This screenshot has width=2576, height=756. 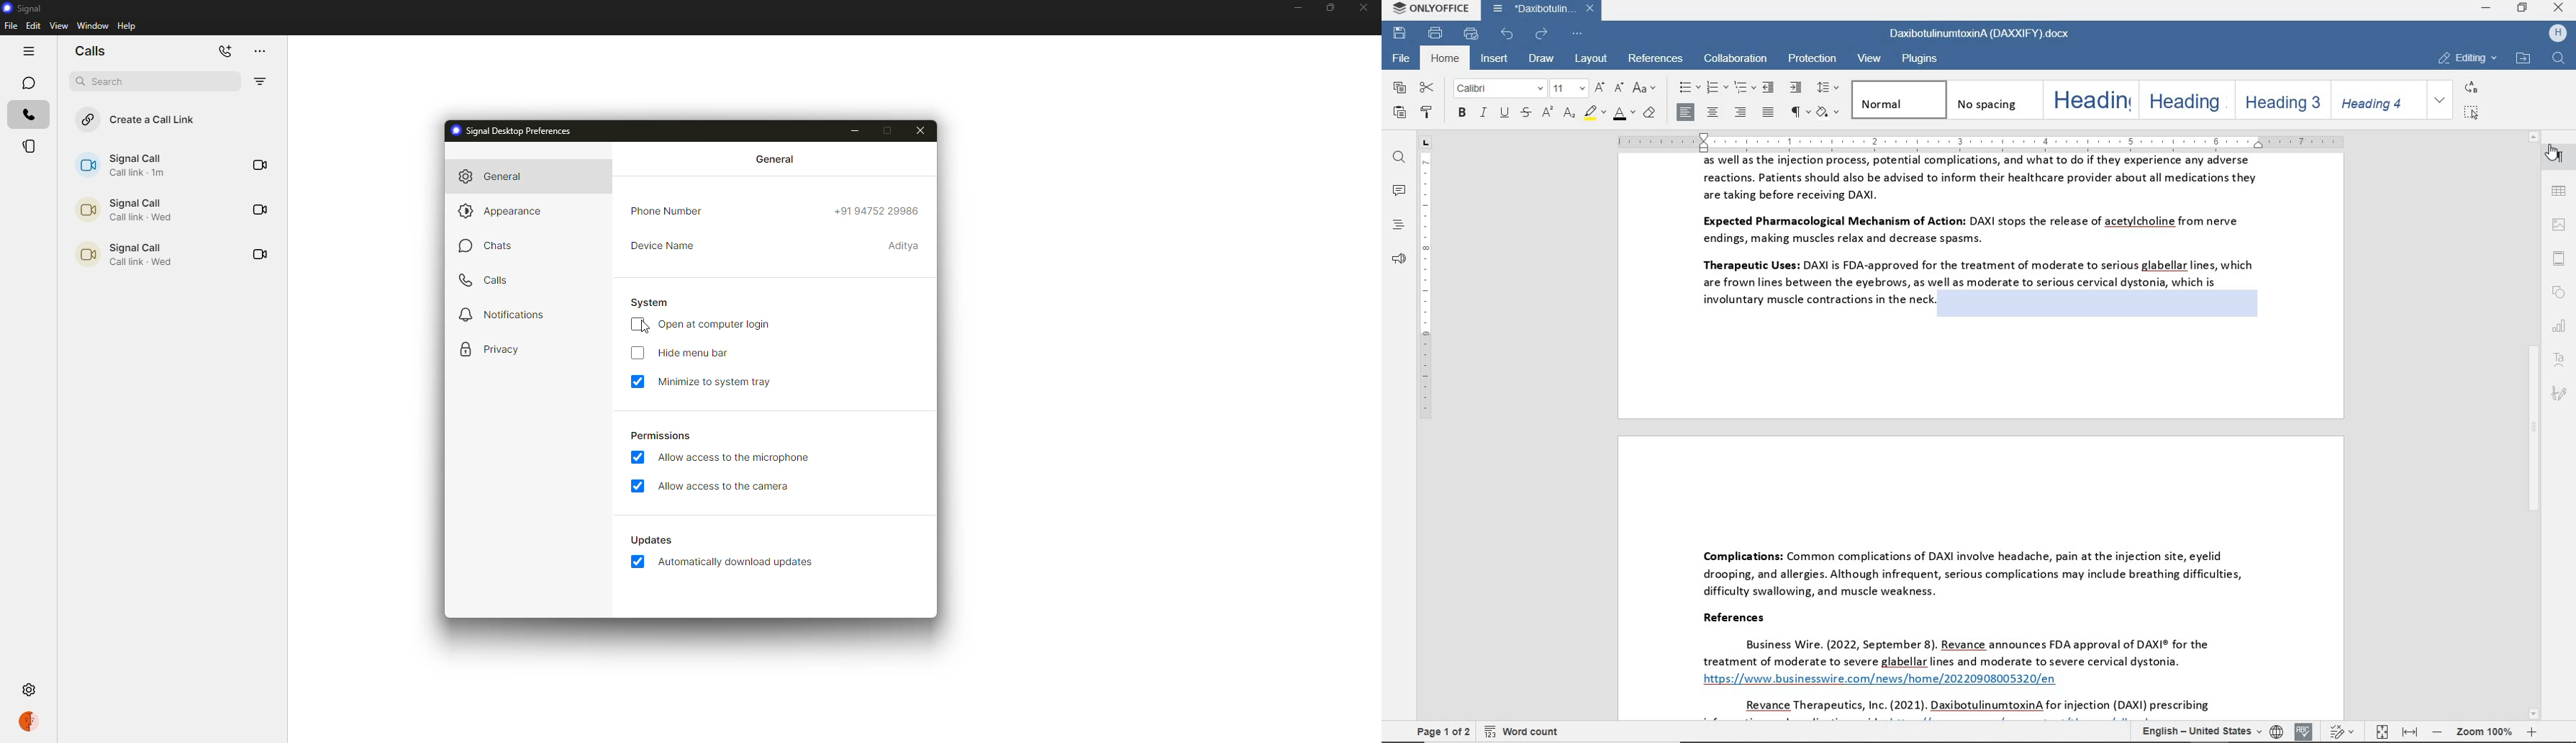 I want to click on fit to width, so click(x=2409, y=733).